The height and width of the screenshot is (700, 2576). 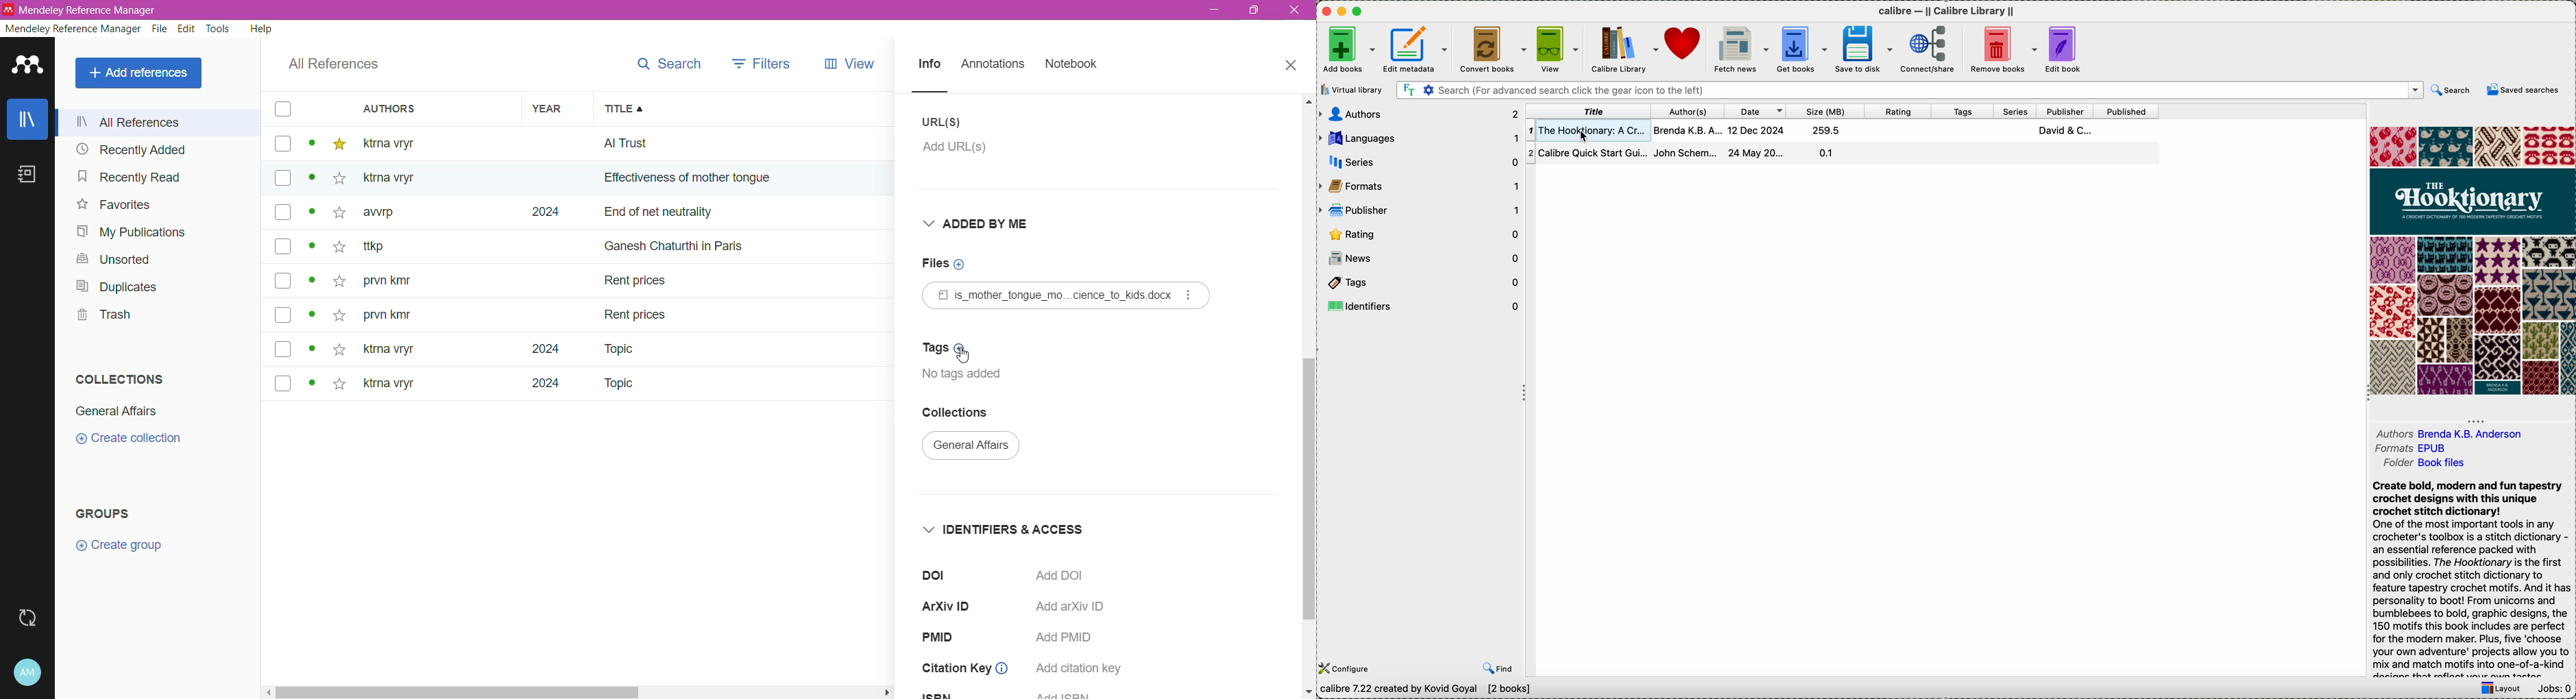 I want to click on Added By Me, so click(x=985, y=223).